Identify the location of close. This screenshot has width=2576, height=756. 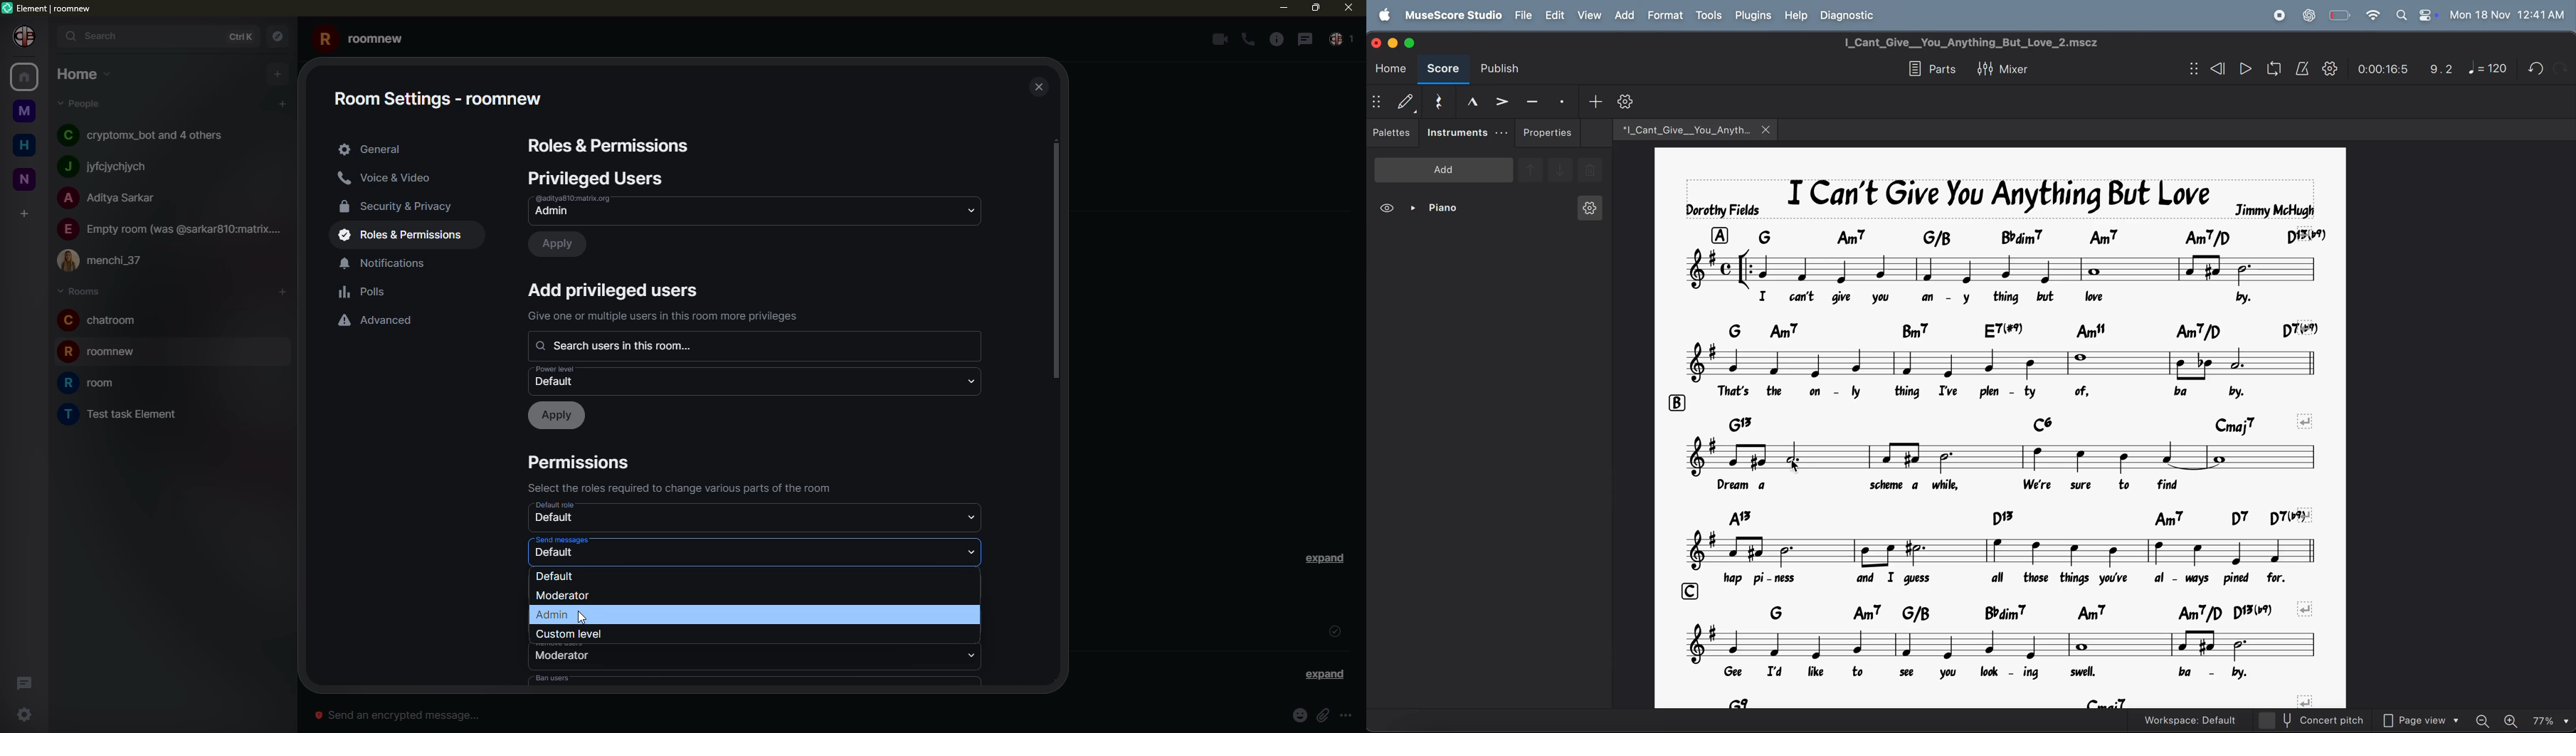
(1378, 43).